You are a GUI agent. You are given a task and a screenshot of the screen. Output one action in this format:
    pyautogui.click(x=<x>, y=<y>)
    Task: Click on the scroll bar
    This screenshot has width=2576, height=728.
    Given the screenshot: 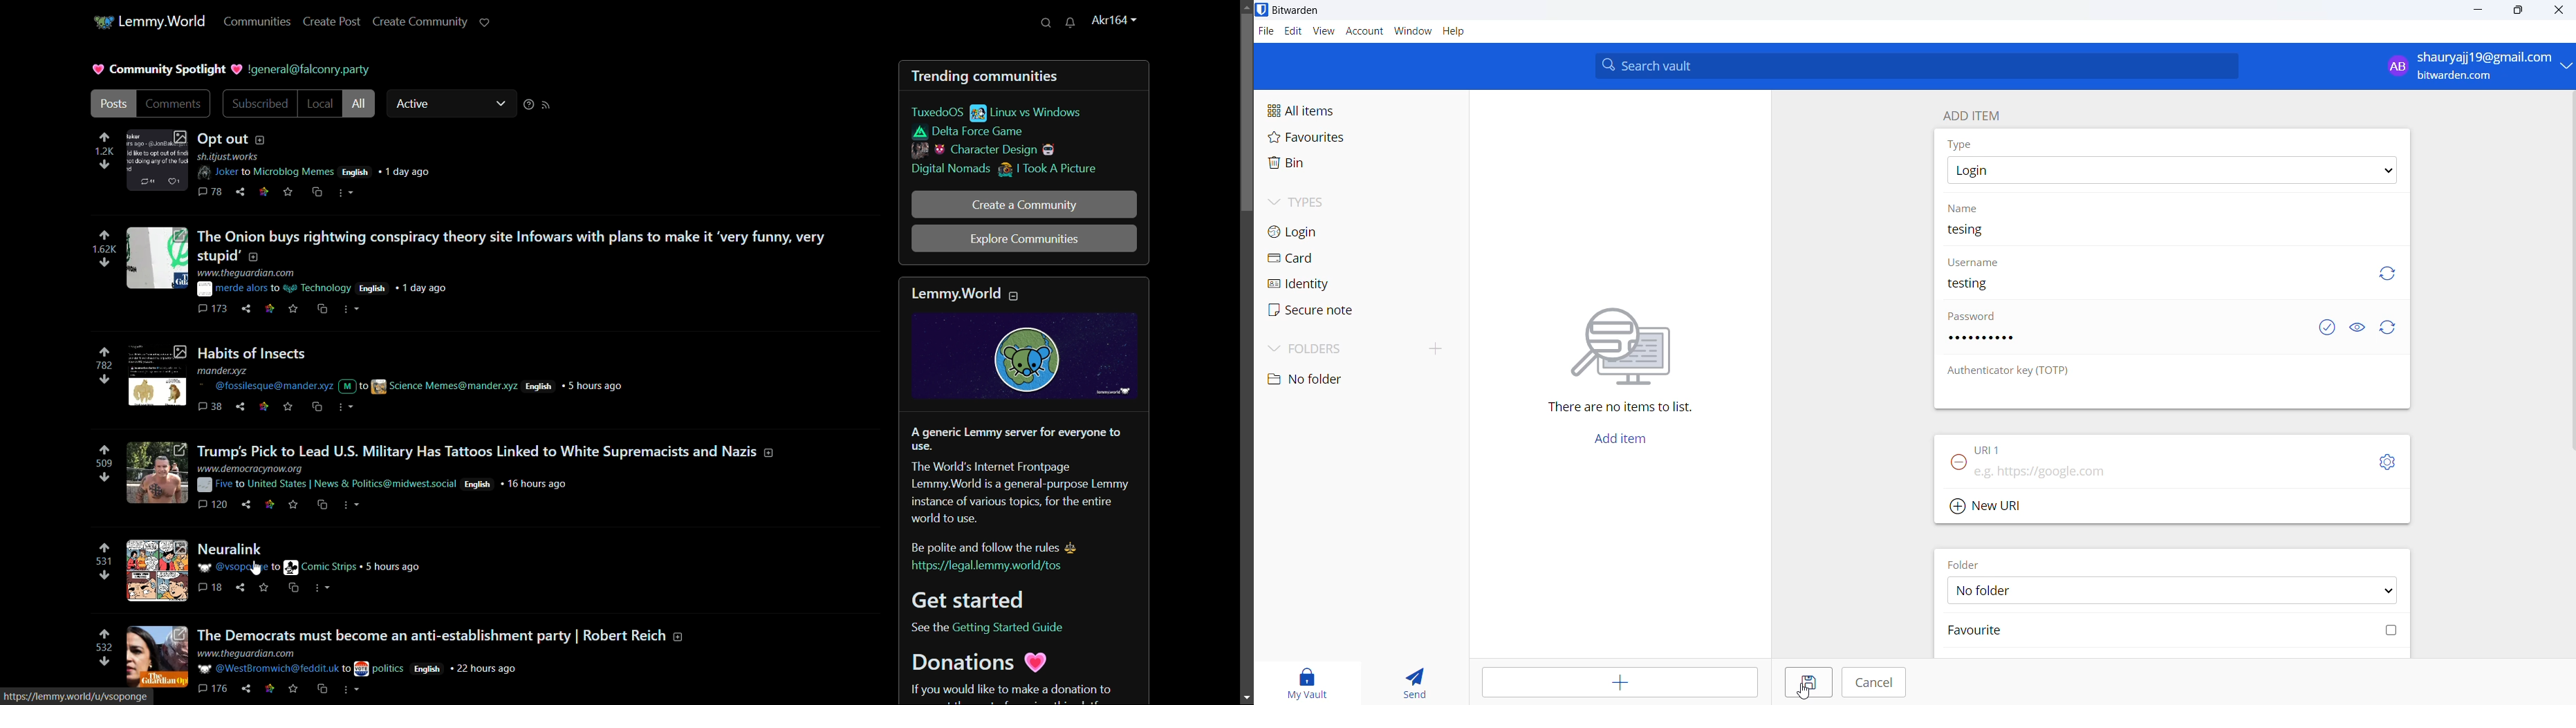 What is the action you would take?
    pyautogui.click(x=1245, y=113)
    